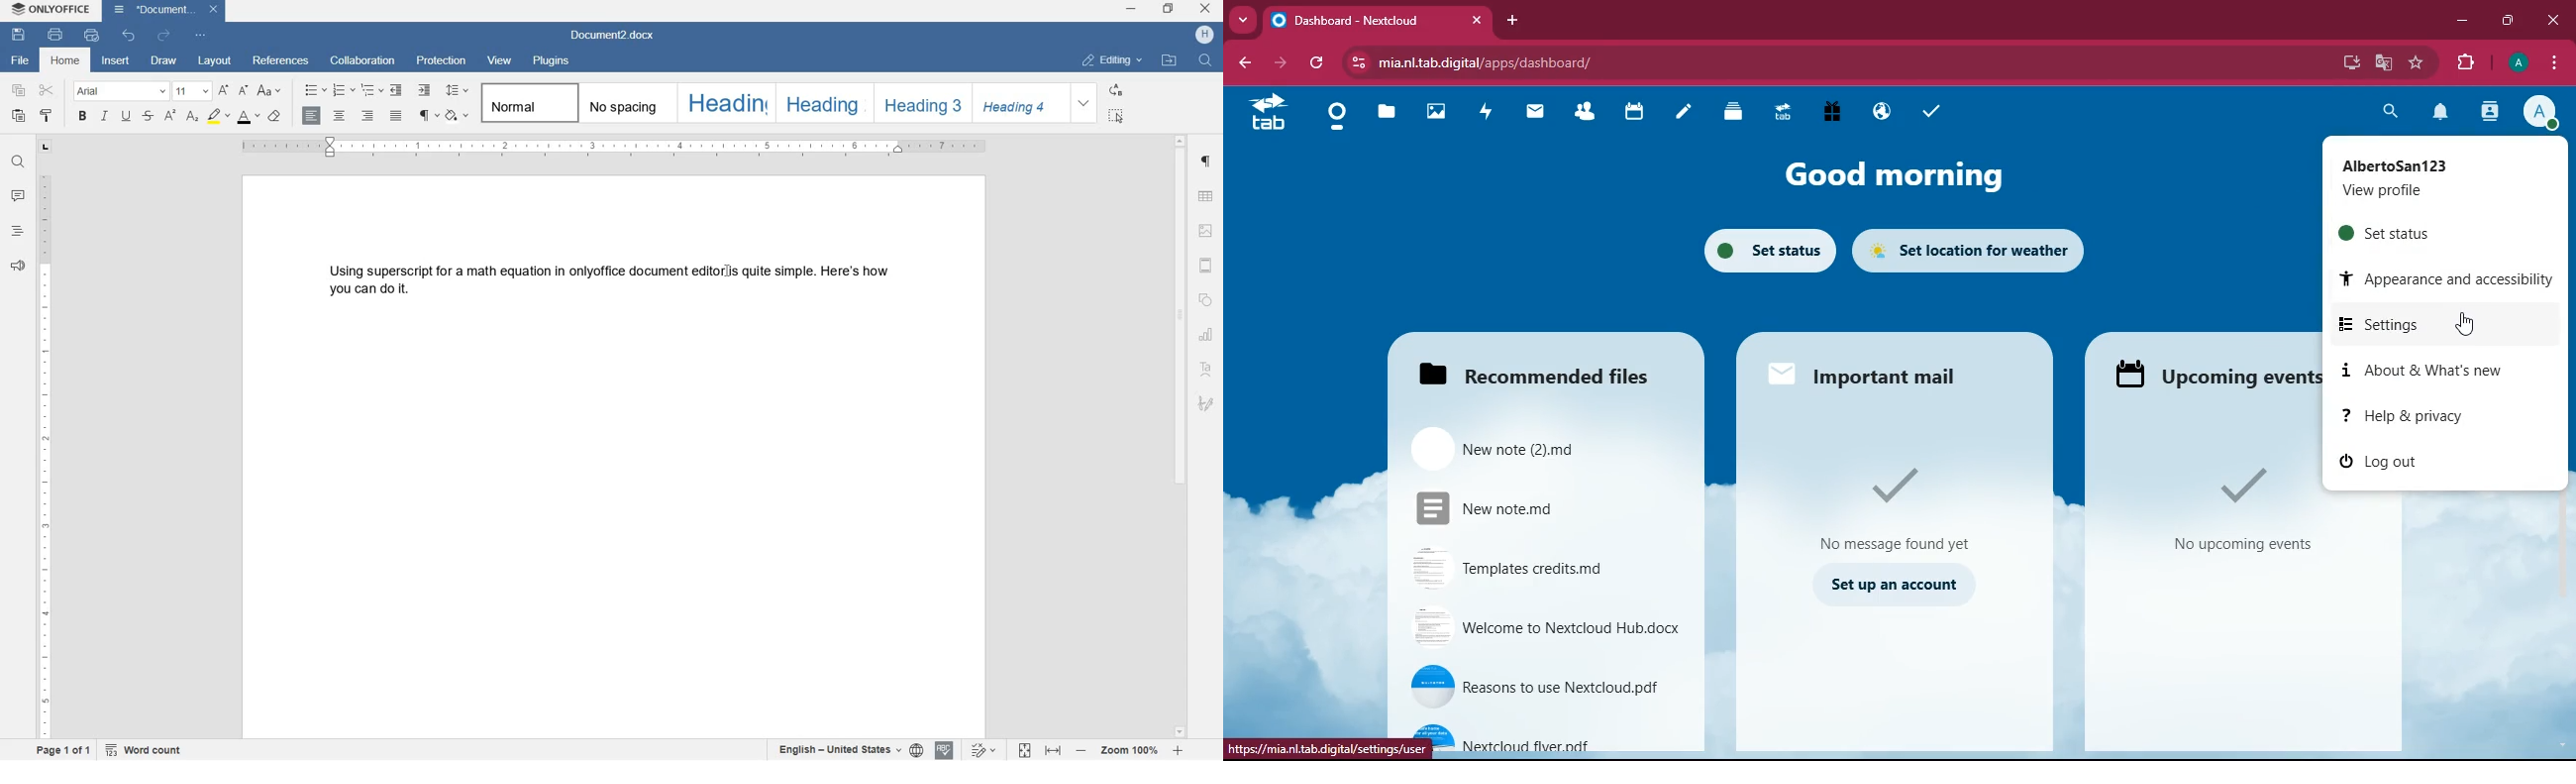 Image resolution: width=2576 pixels, height=784 pixels. I want to click on desktop, so click(2347, 64).